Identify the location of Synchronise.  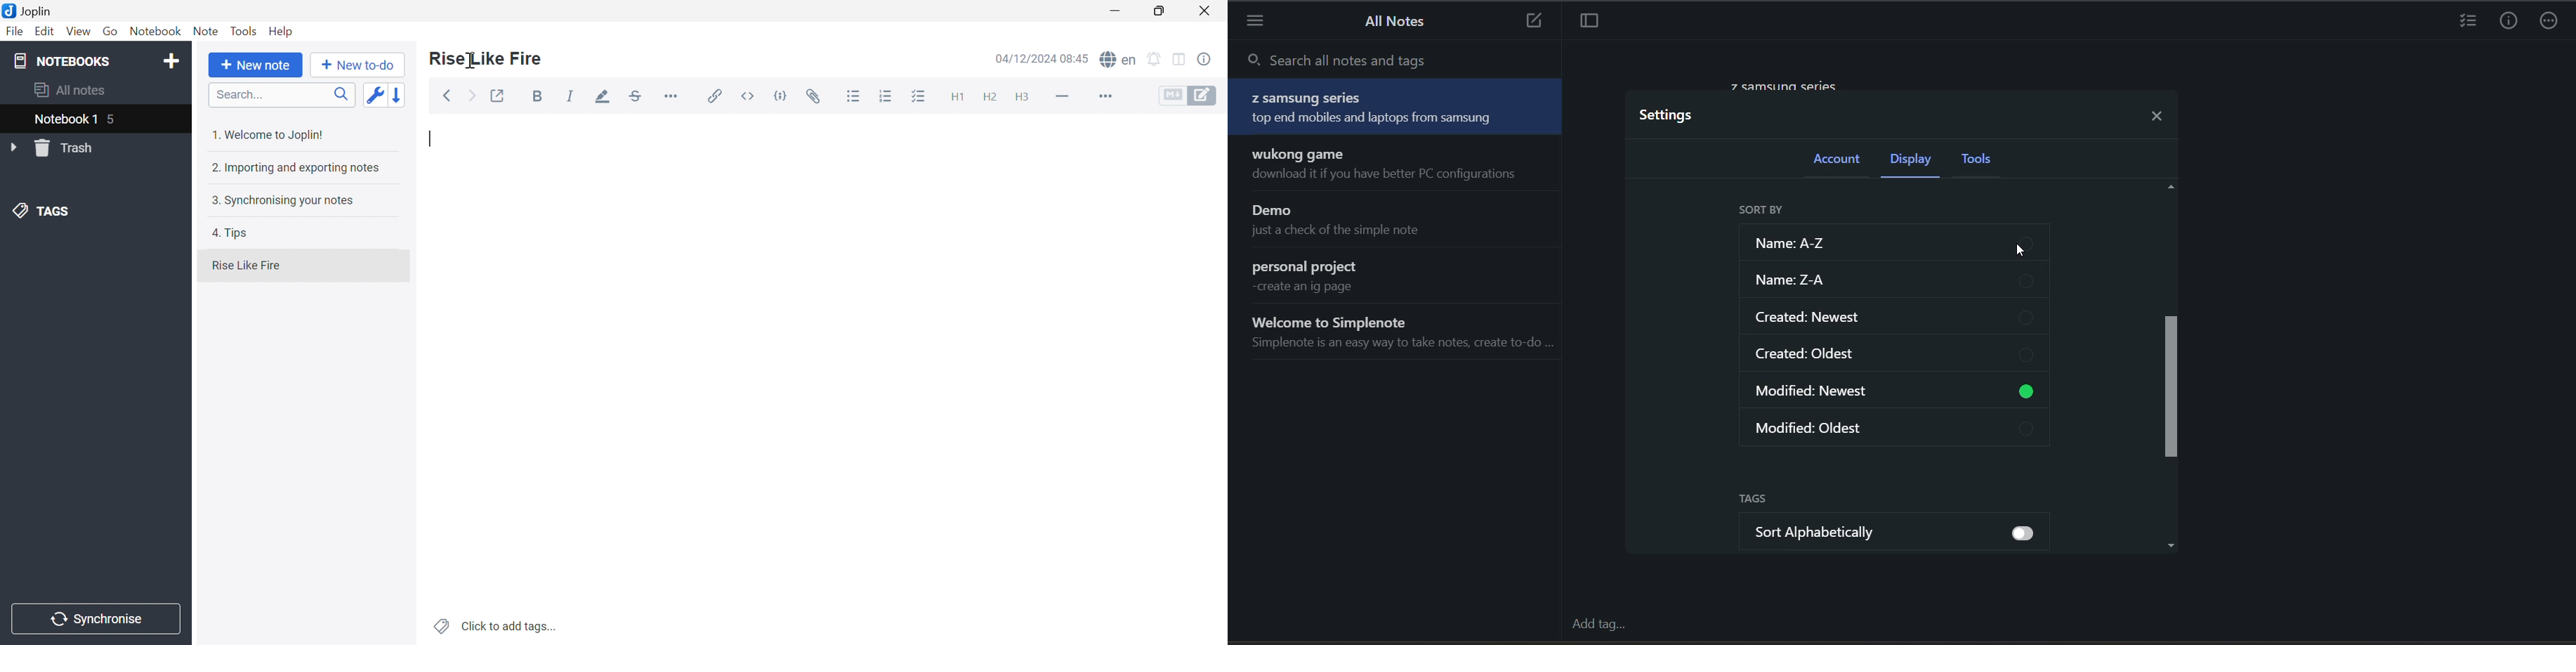
(93, 618).